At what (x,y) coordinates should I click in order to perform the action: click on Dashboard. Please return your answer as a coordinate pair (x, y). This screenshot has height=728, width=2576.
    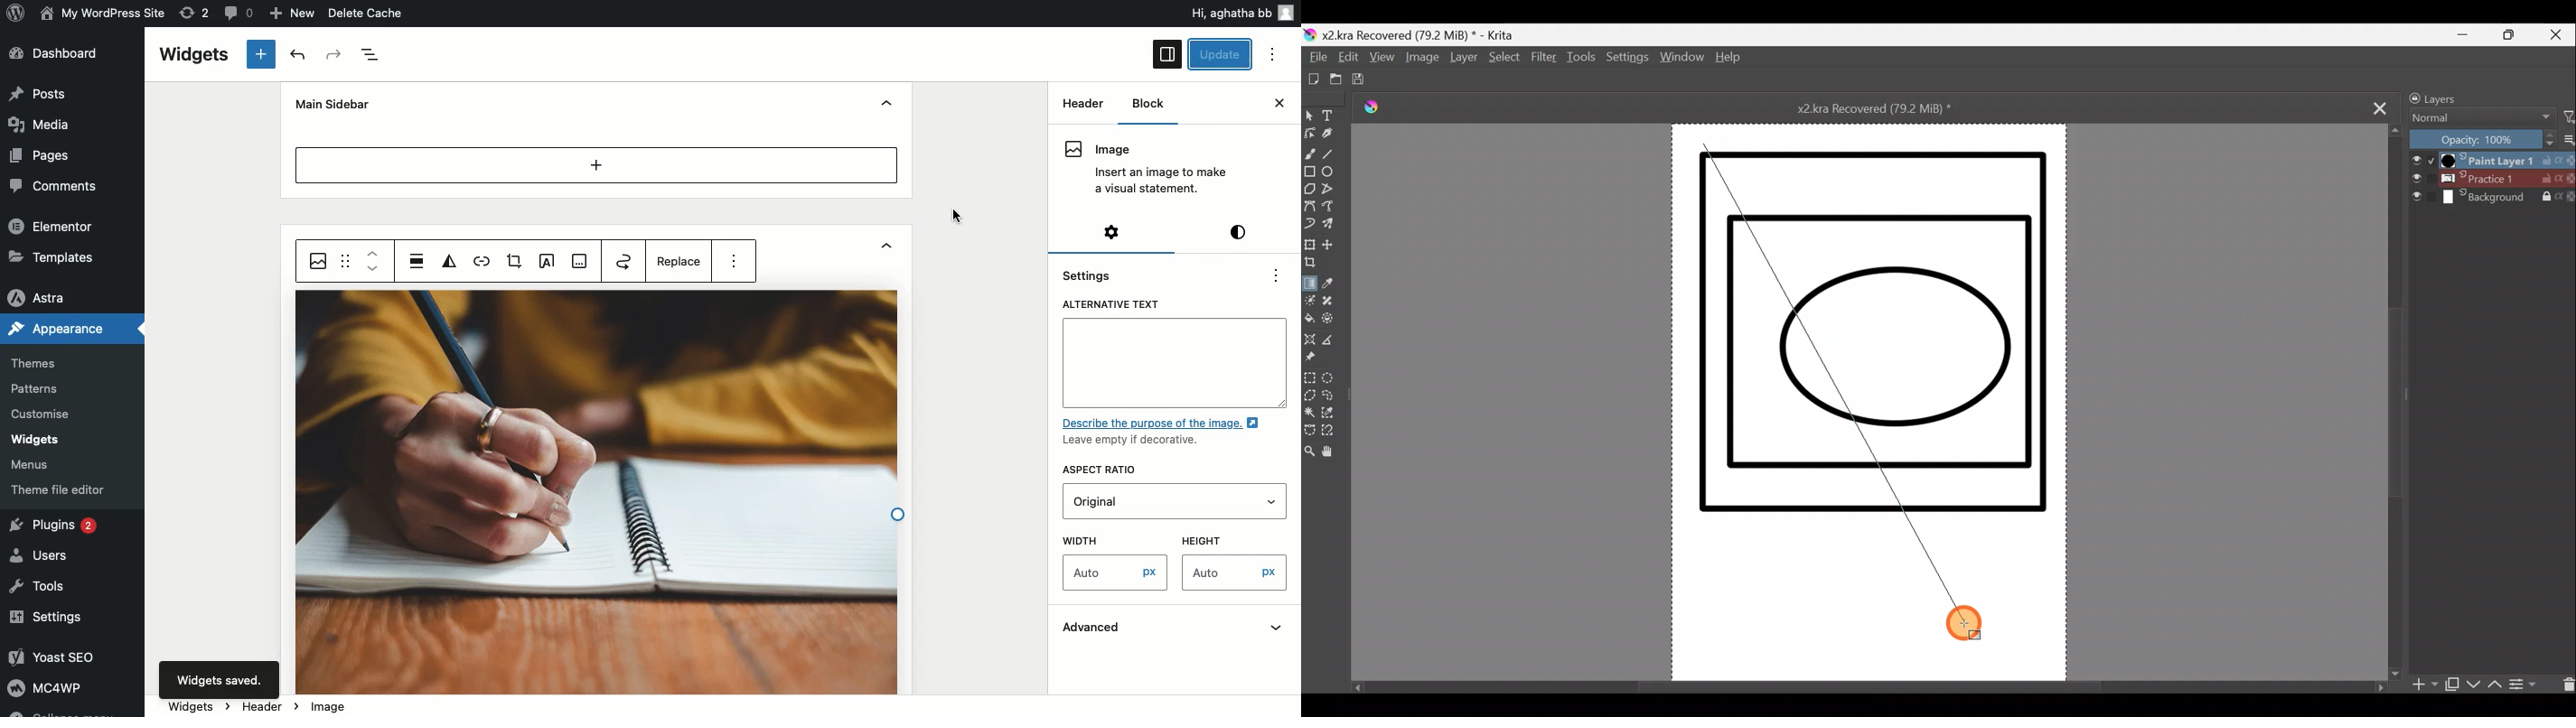
    Looking at the image, I should click on (61, 53).